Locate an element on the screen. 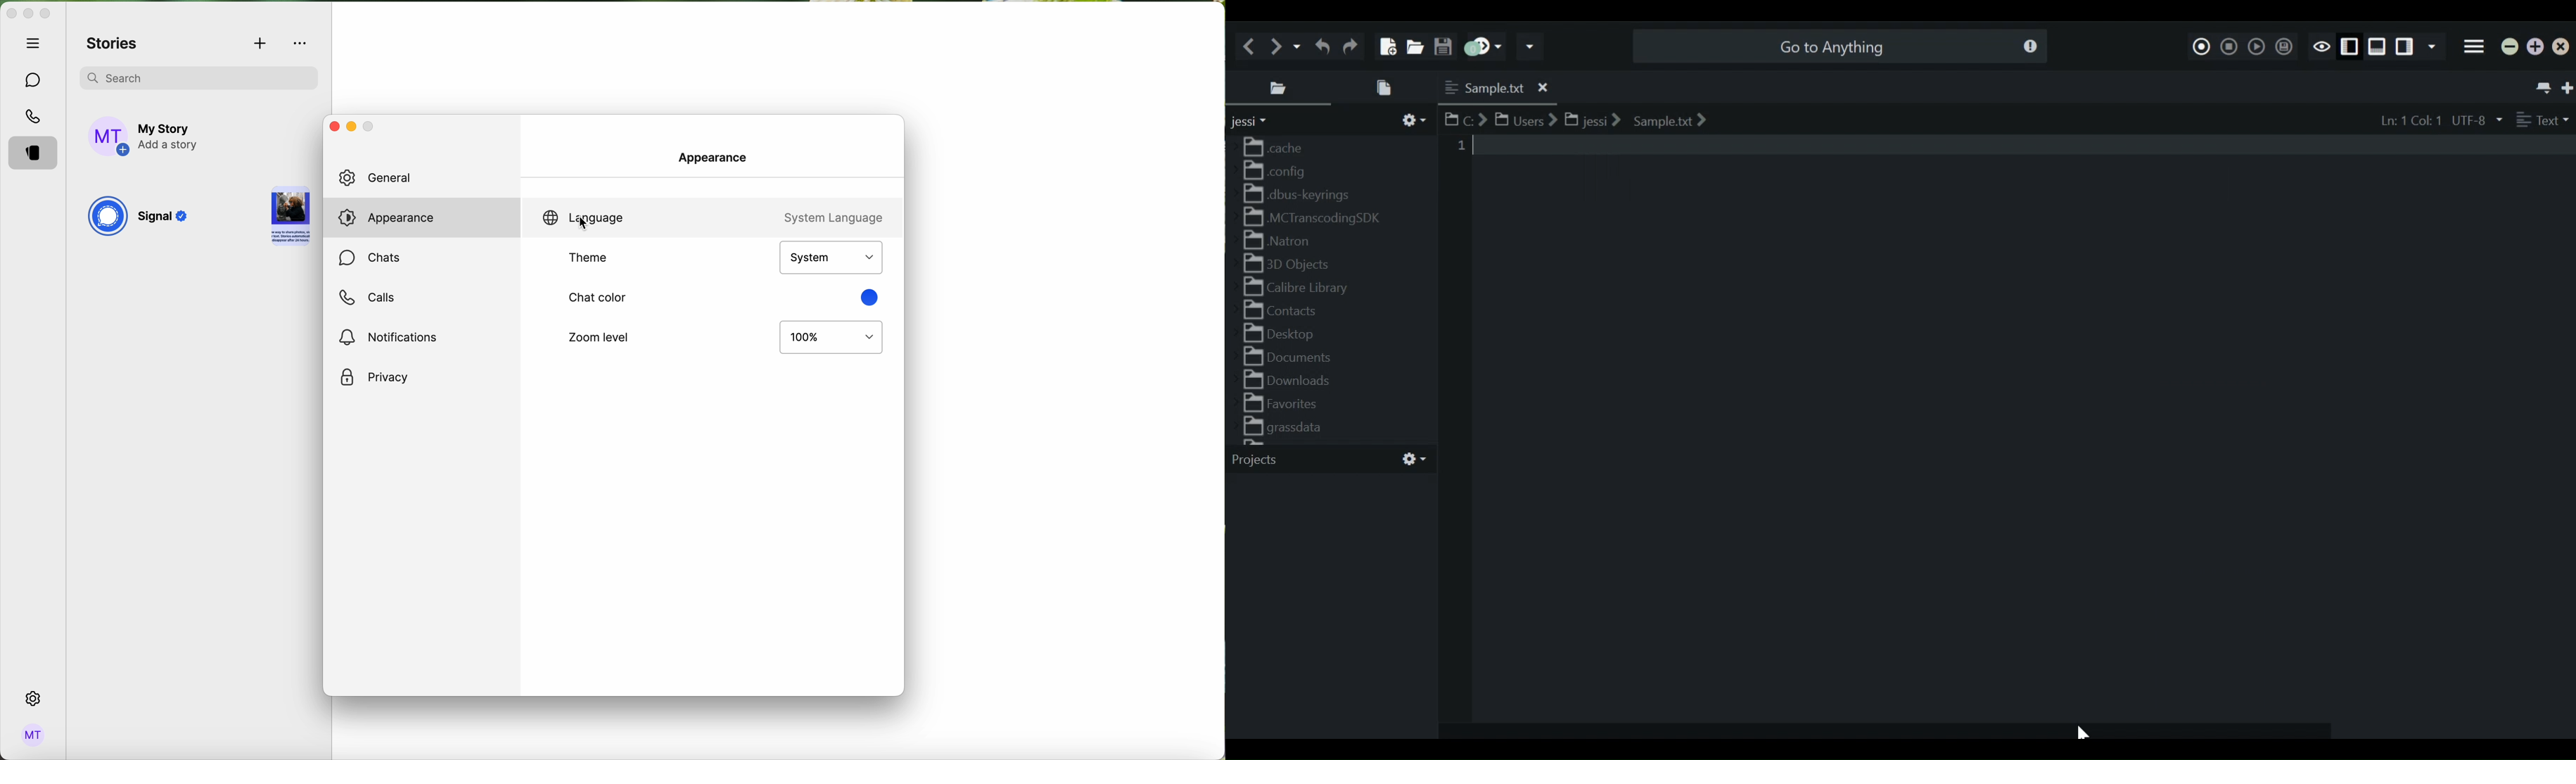 This screenshot has width=2576, height=784. Go back one location is located at coordinates (1249, 45).